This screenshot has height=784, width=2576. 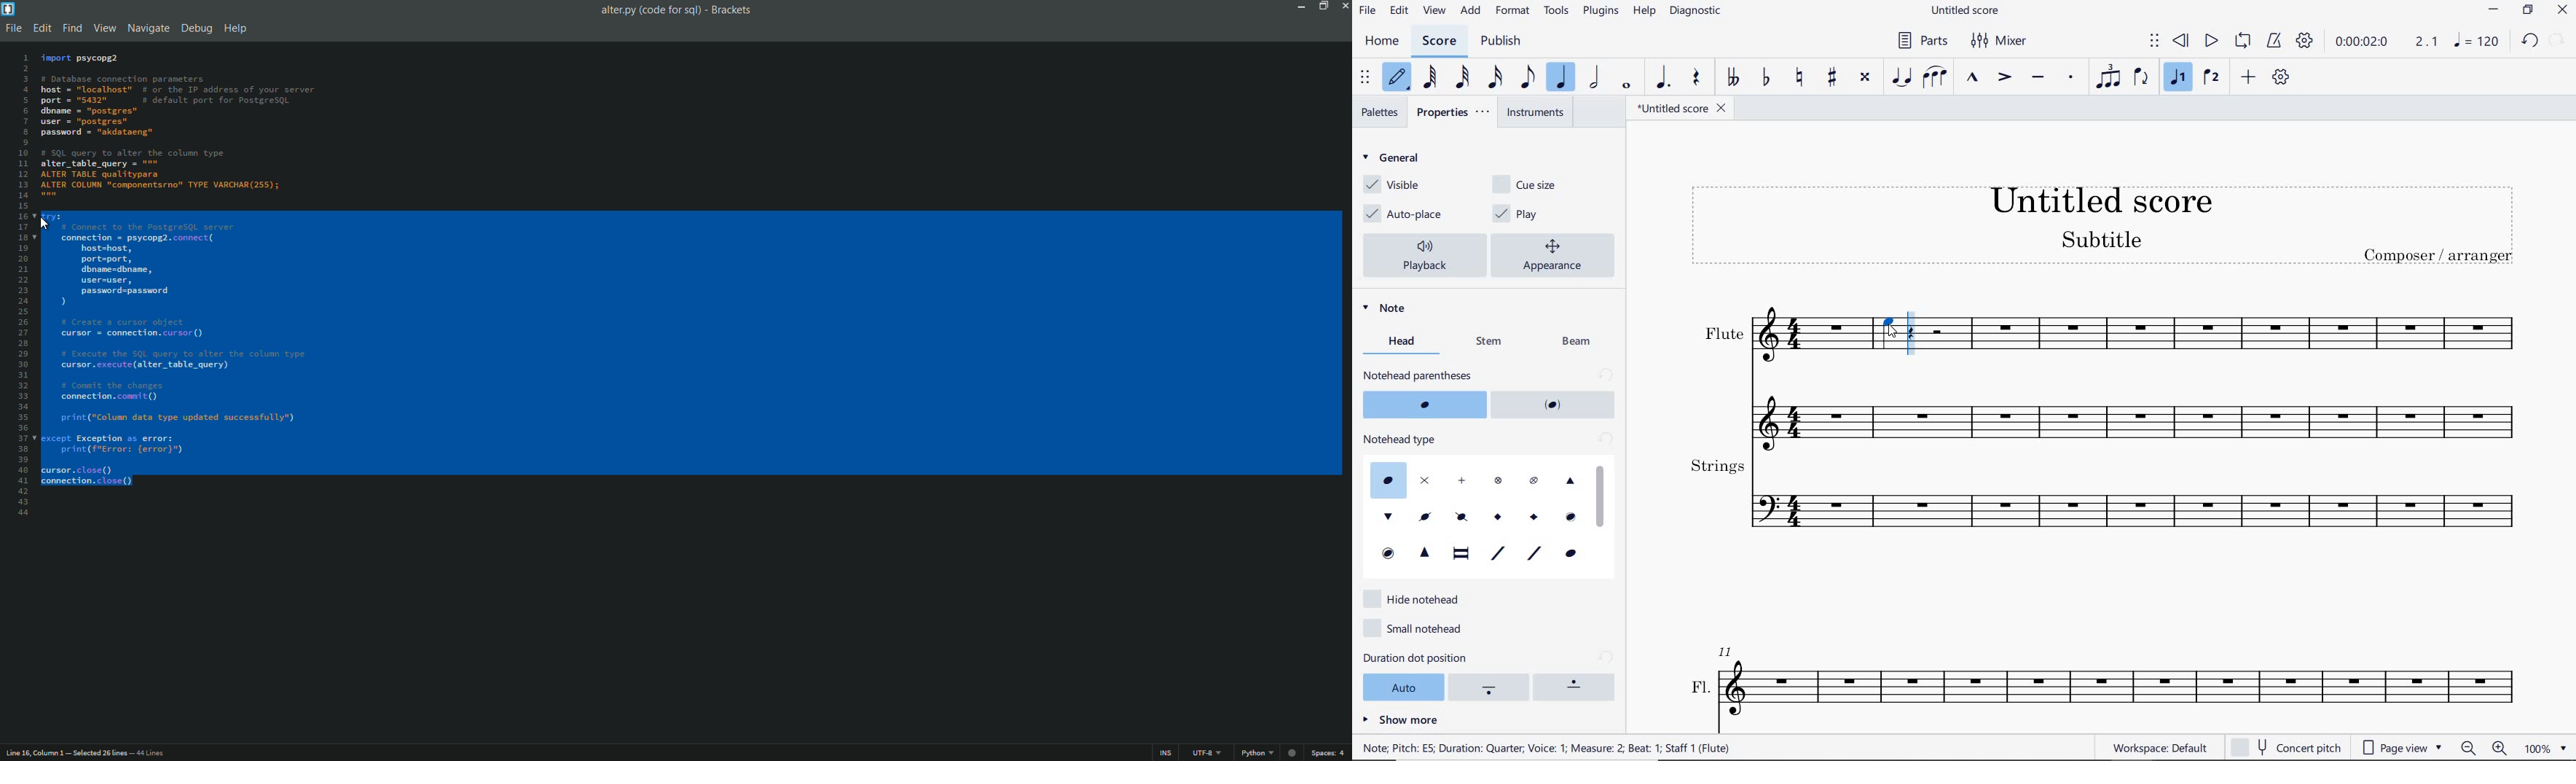 What do you see at coordinates (1969, 11) in the screenshot?
I see `FILE NAME` at bounding box center [1969, 11].